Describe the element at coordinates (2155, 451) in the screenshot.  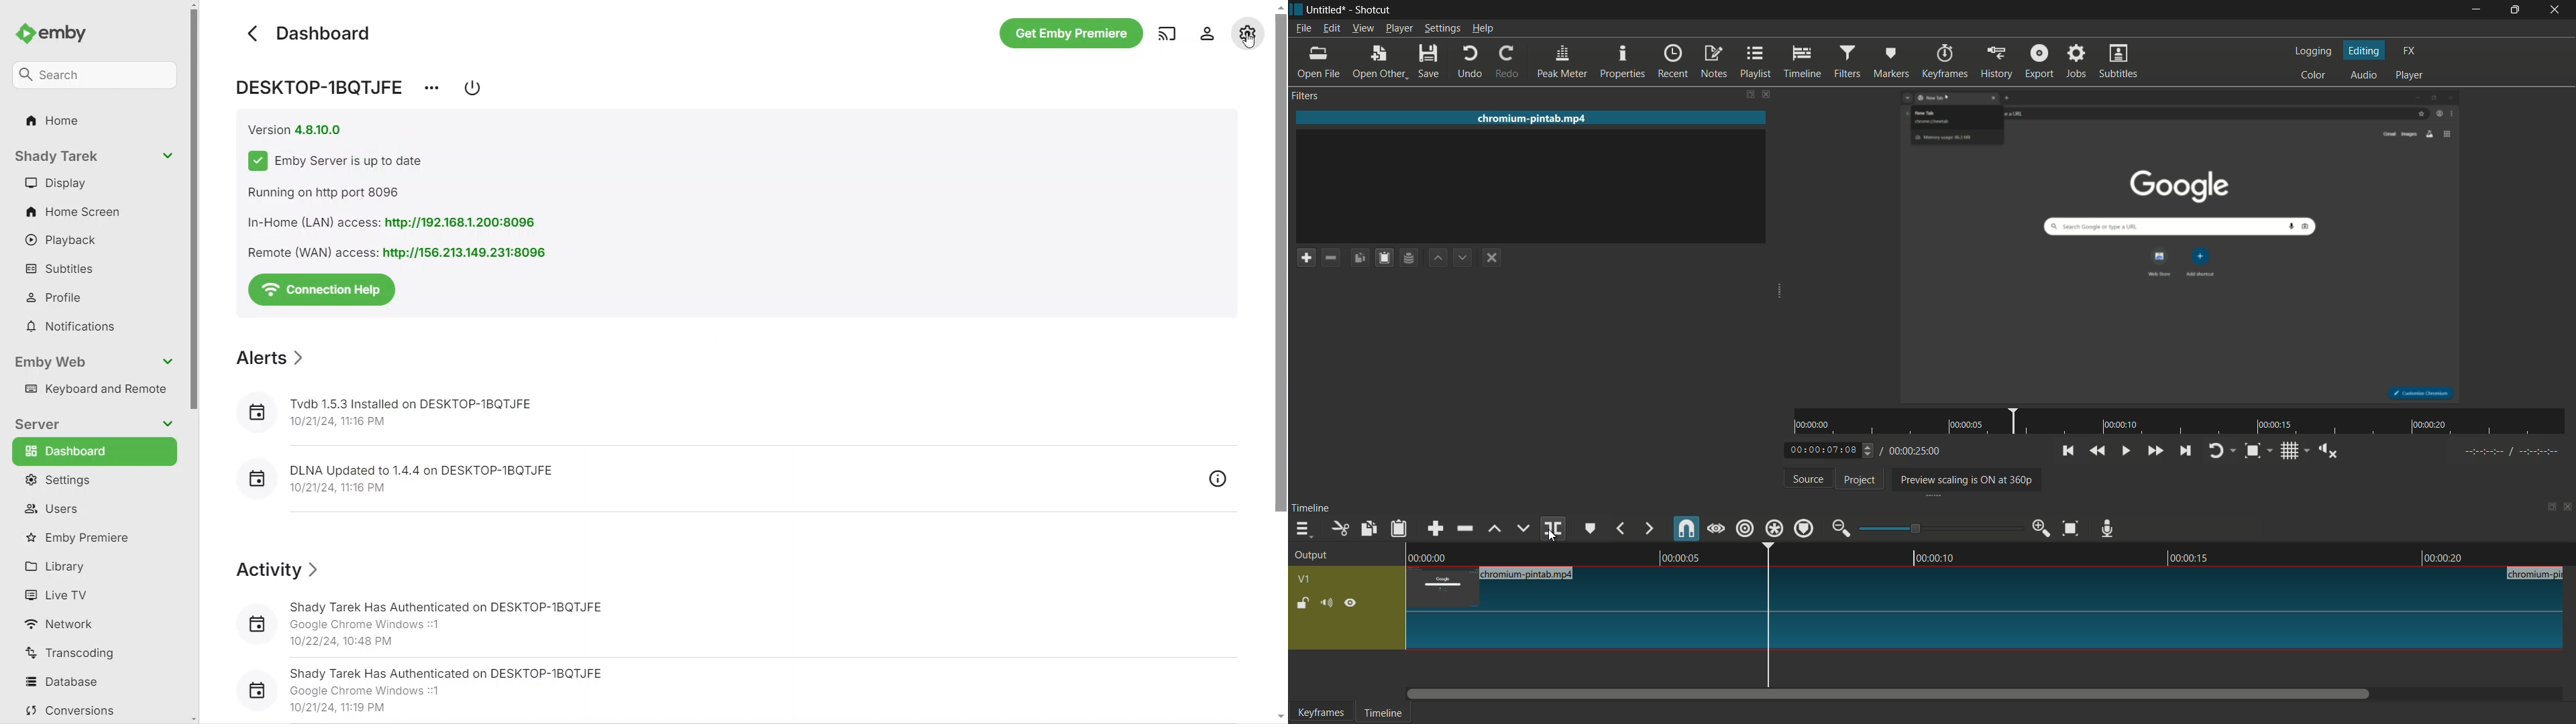
I see `quickly play forward` at that location.